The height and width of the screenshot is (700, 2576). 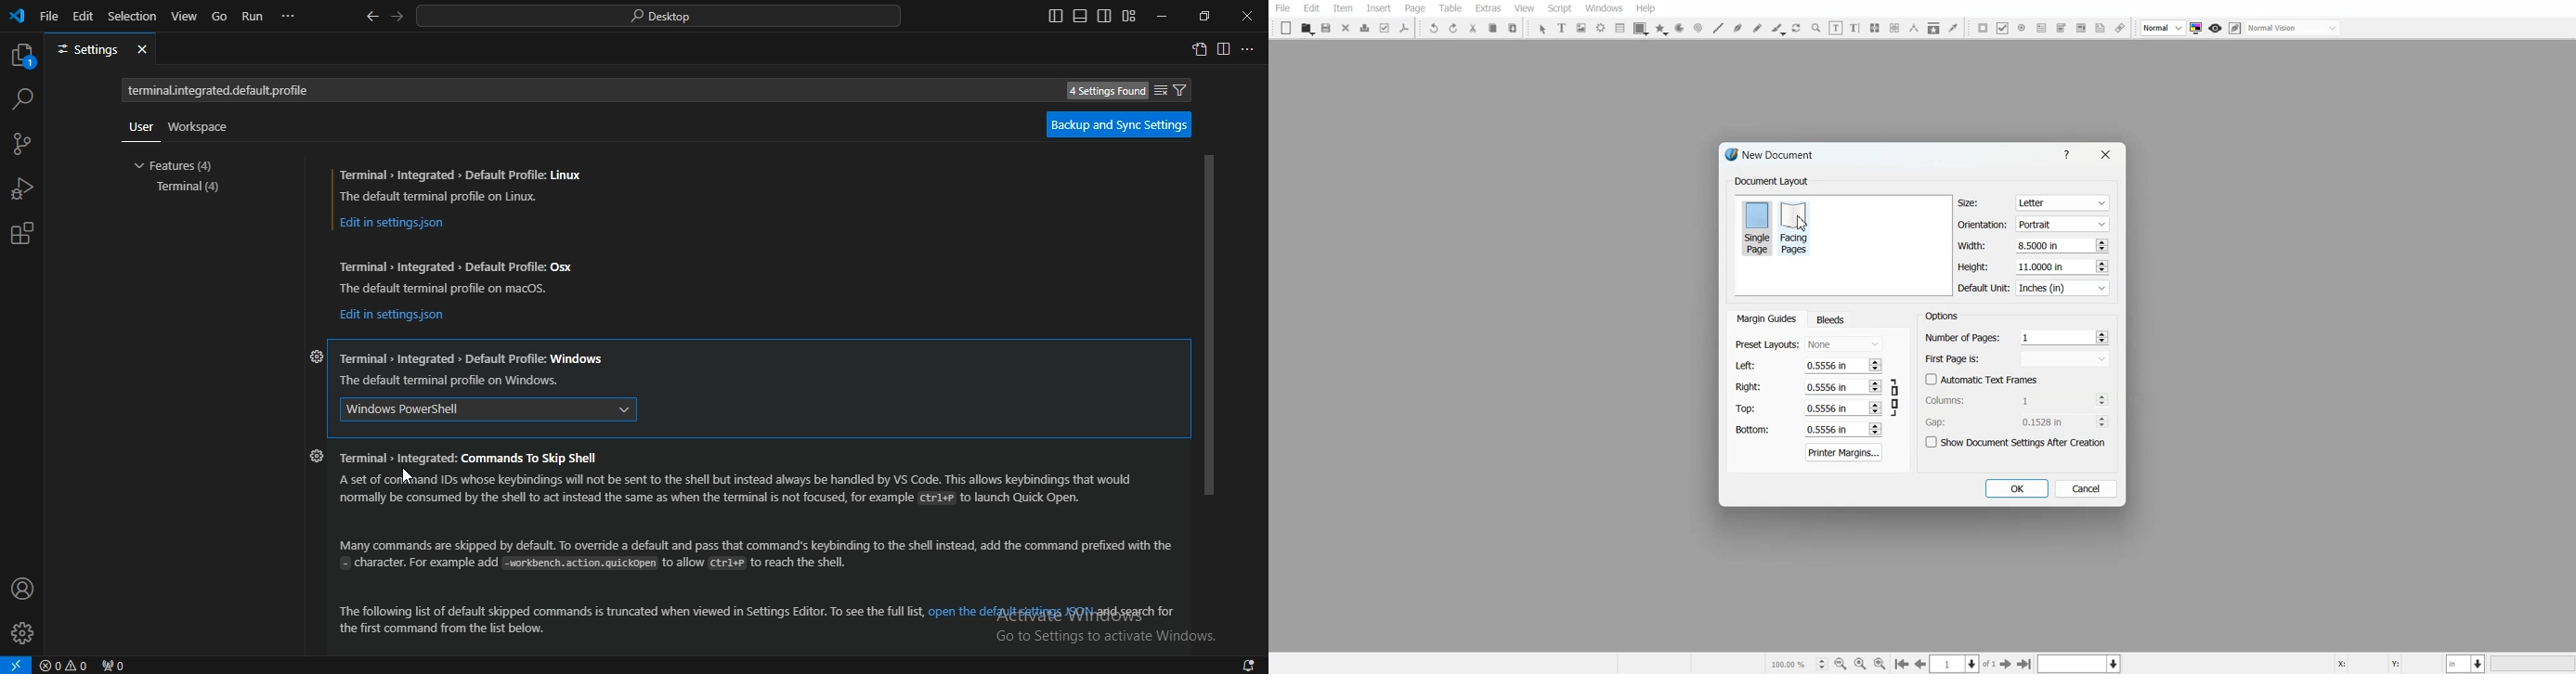 What do you see at coordinates (1079, 16) in the screenshot?
I see `toggle panel` at bounding box center [1079, 16].